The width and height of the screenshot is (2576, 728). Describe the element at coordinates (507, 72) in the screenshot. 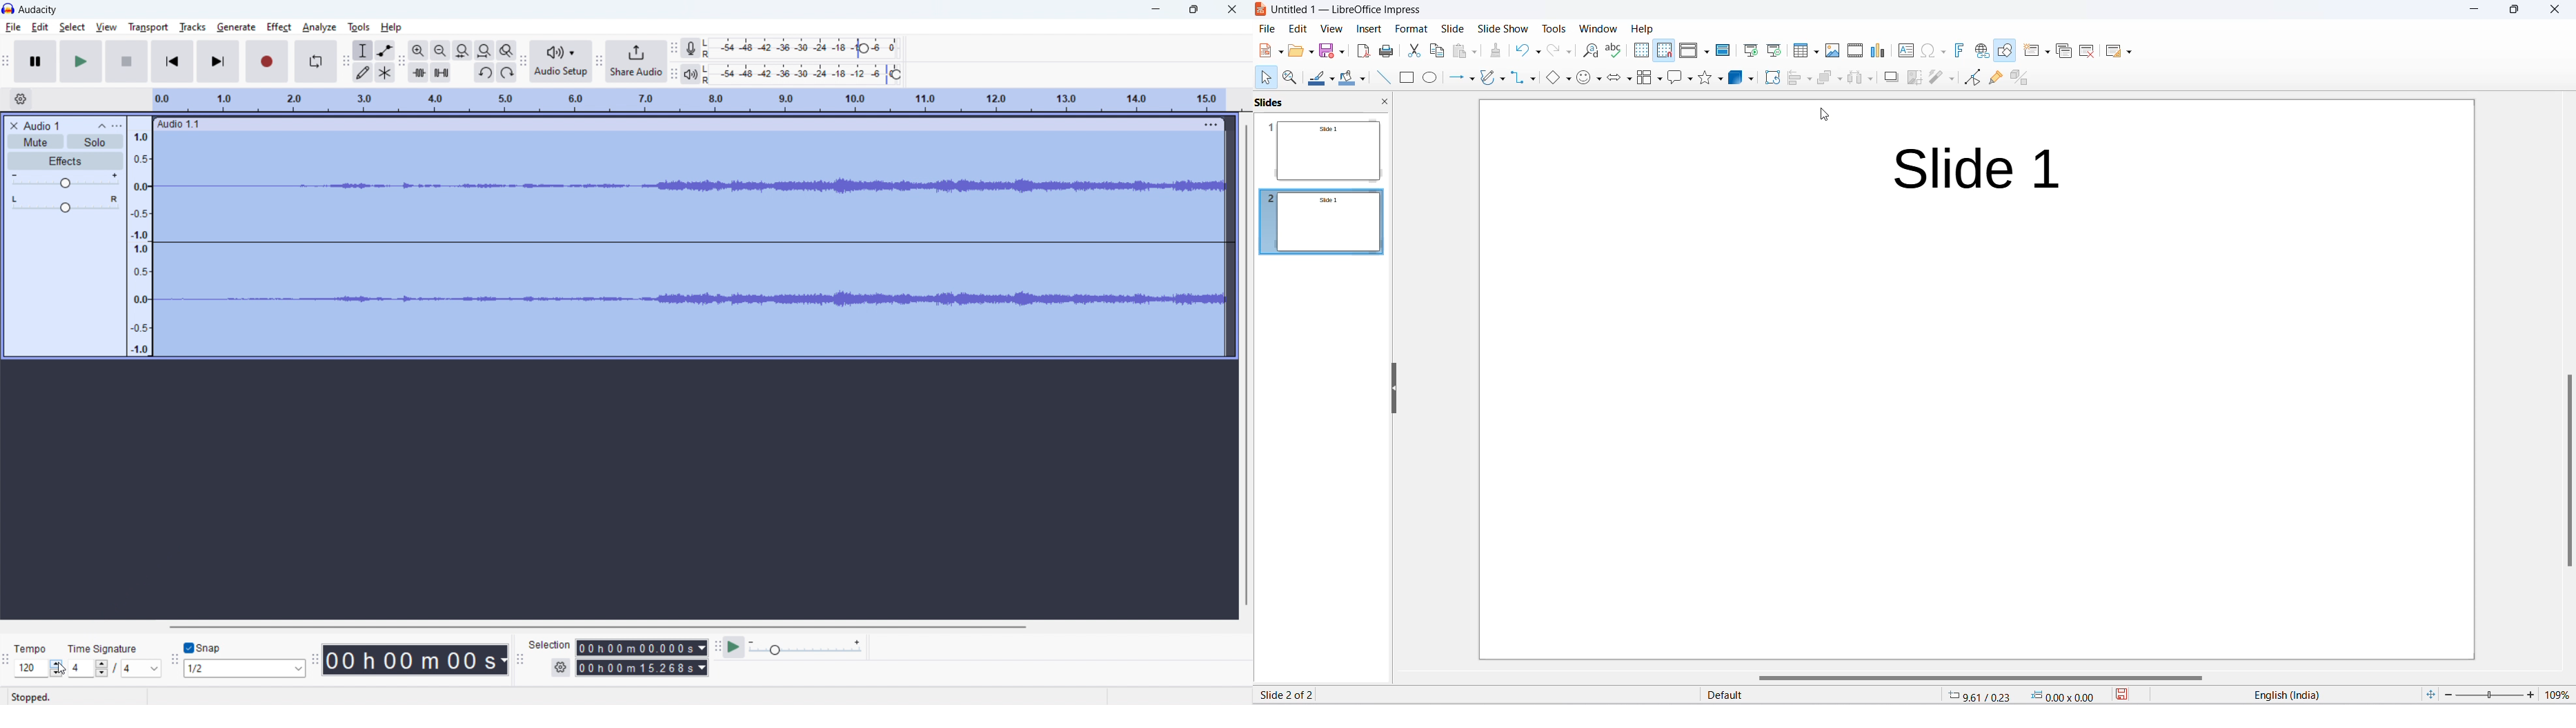

I see `redo` at that location.